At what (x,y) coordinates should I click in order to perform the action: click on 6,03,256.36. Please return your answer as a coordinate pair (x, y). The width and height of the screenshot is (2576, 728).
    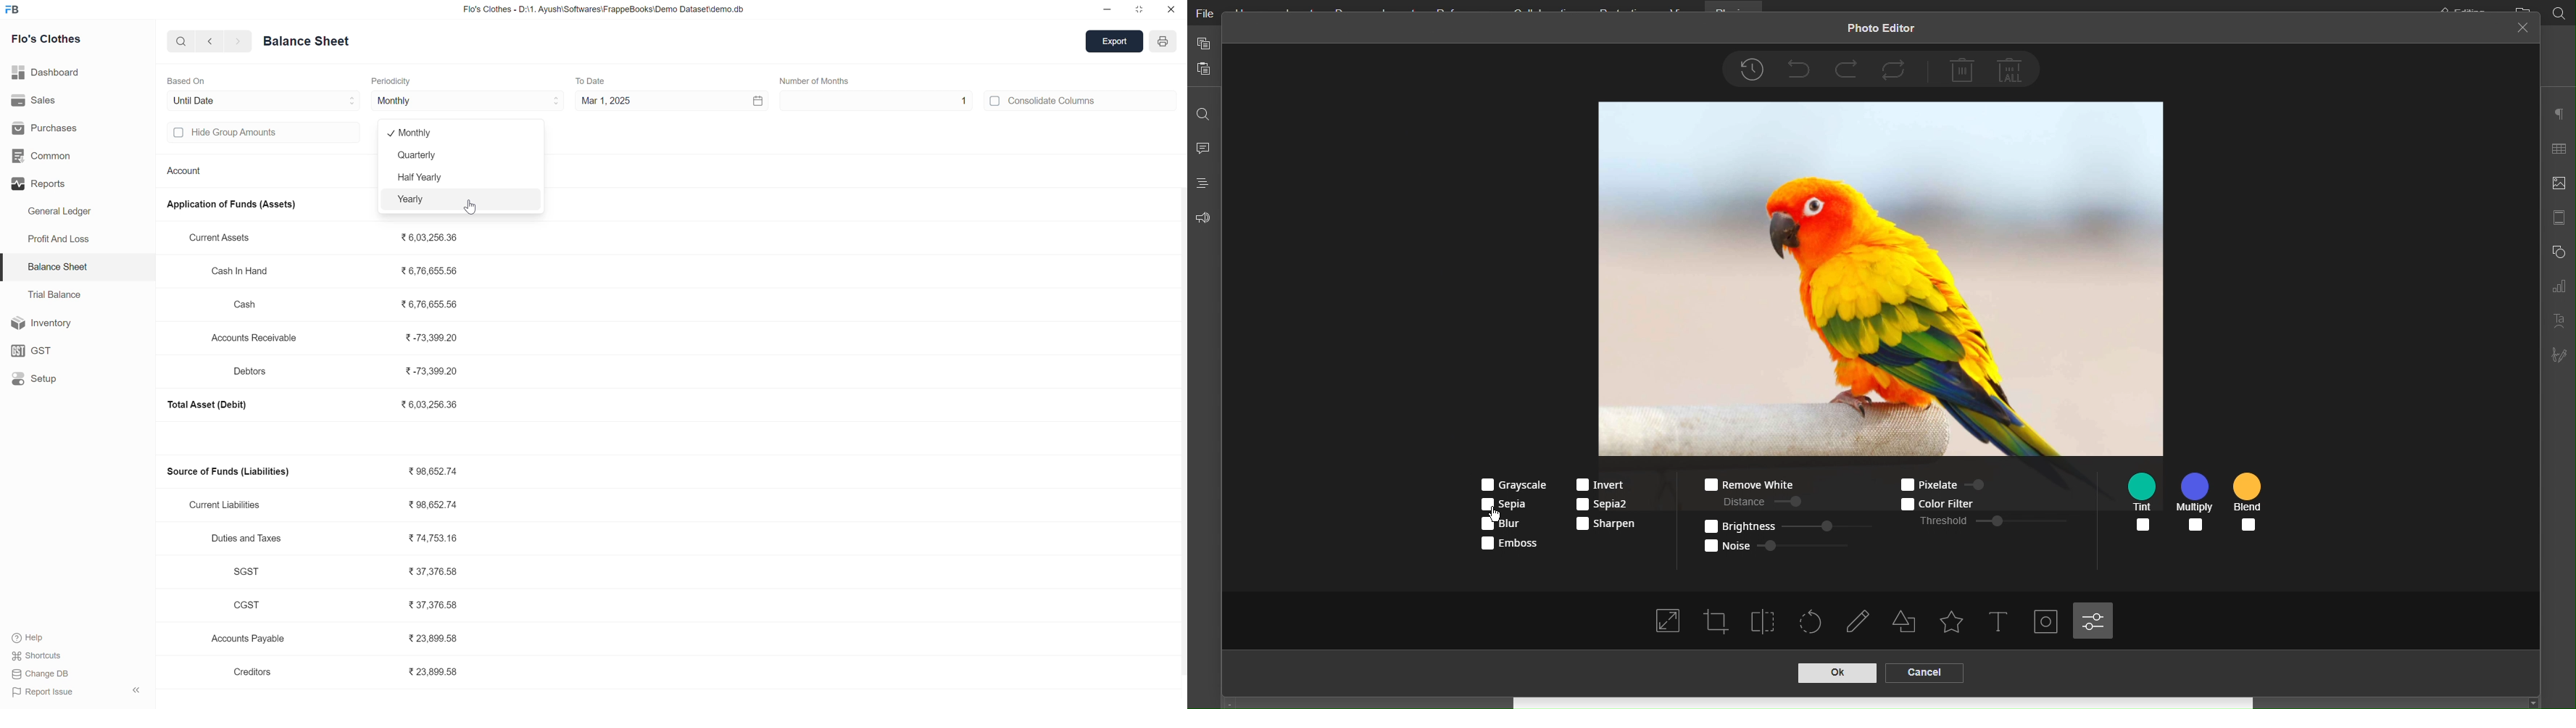
    Looking at the image, I should click on (432, 238).